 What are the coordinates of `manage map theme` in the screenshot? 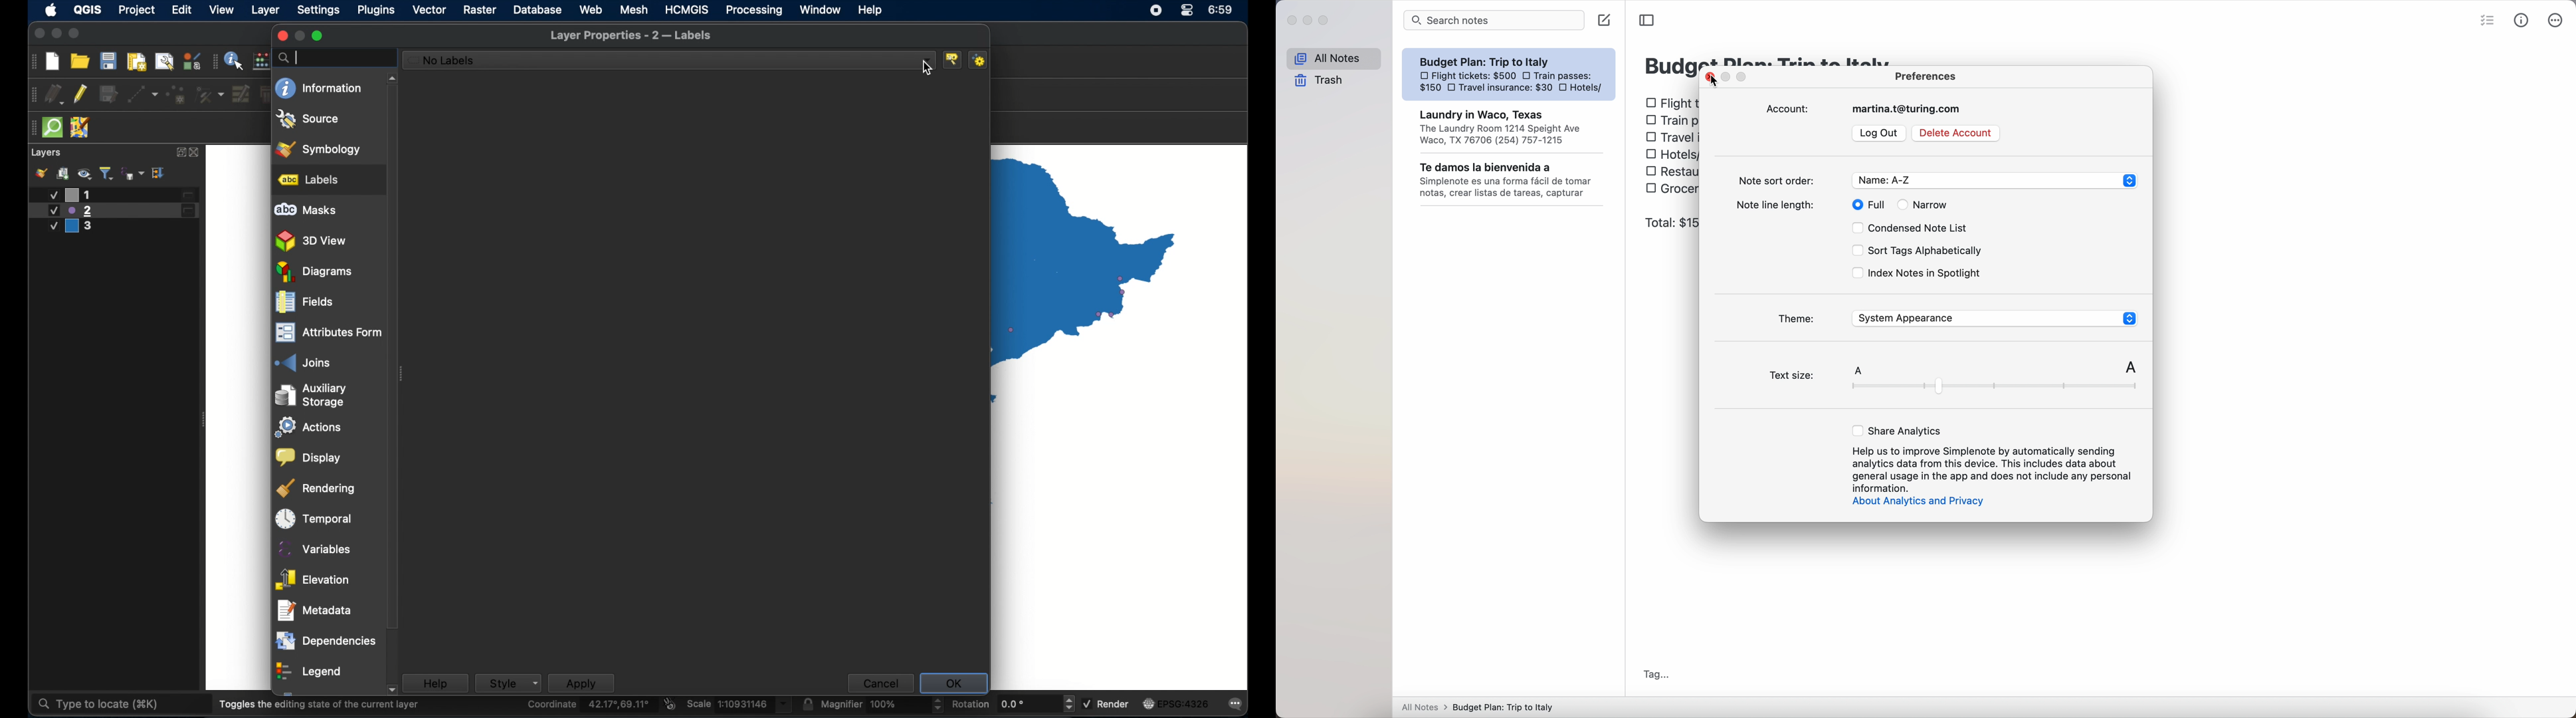 It's located at (84, 174).